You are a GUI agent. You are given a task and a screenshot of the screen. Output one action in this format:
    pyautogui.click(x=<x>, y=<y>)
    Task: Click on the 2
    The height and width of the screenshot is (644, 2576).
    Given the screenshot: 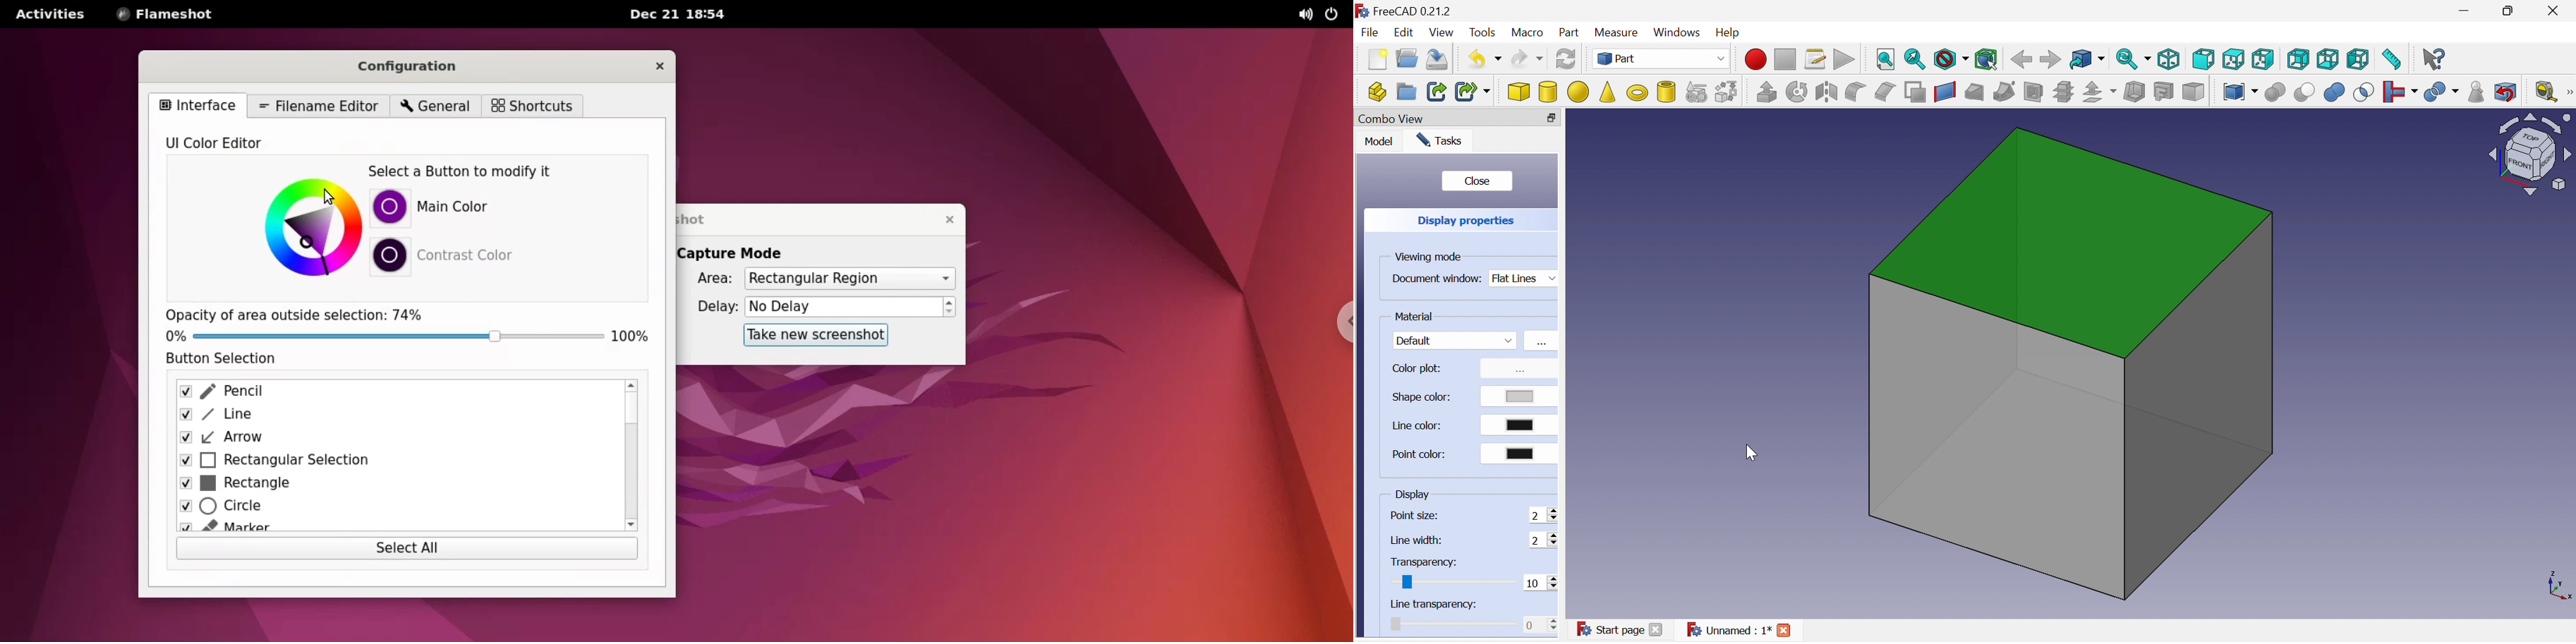 What is the action you would take?
    pyautogui.click(x=1544, y=539)
    